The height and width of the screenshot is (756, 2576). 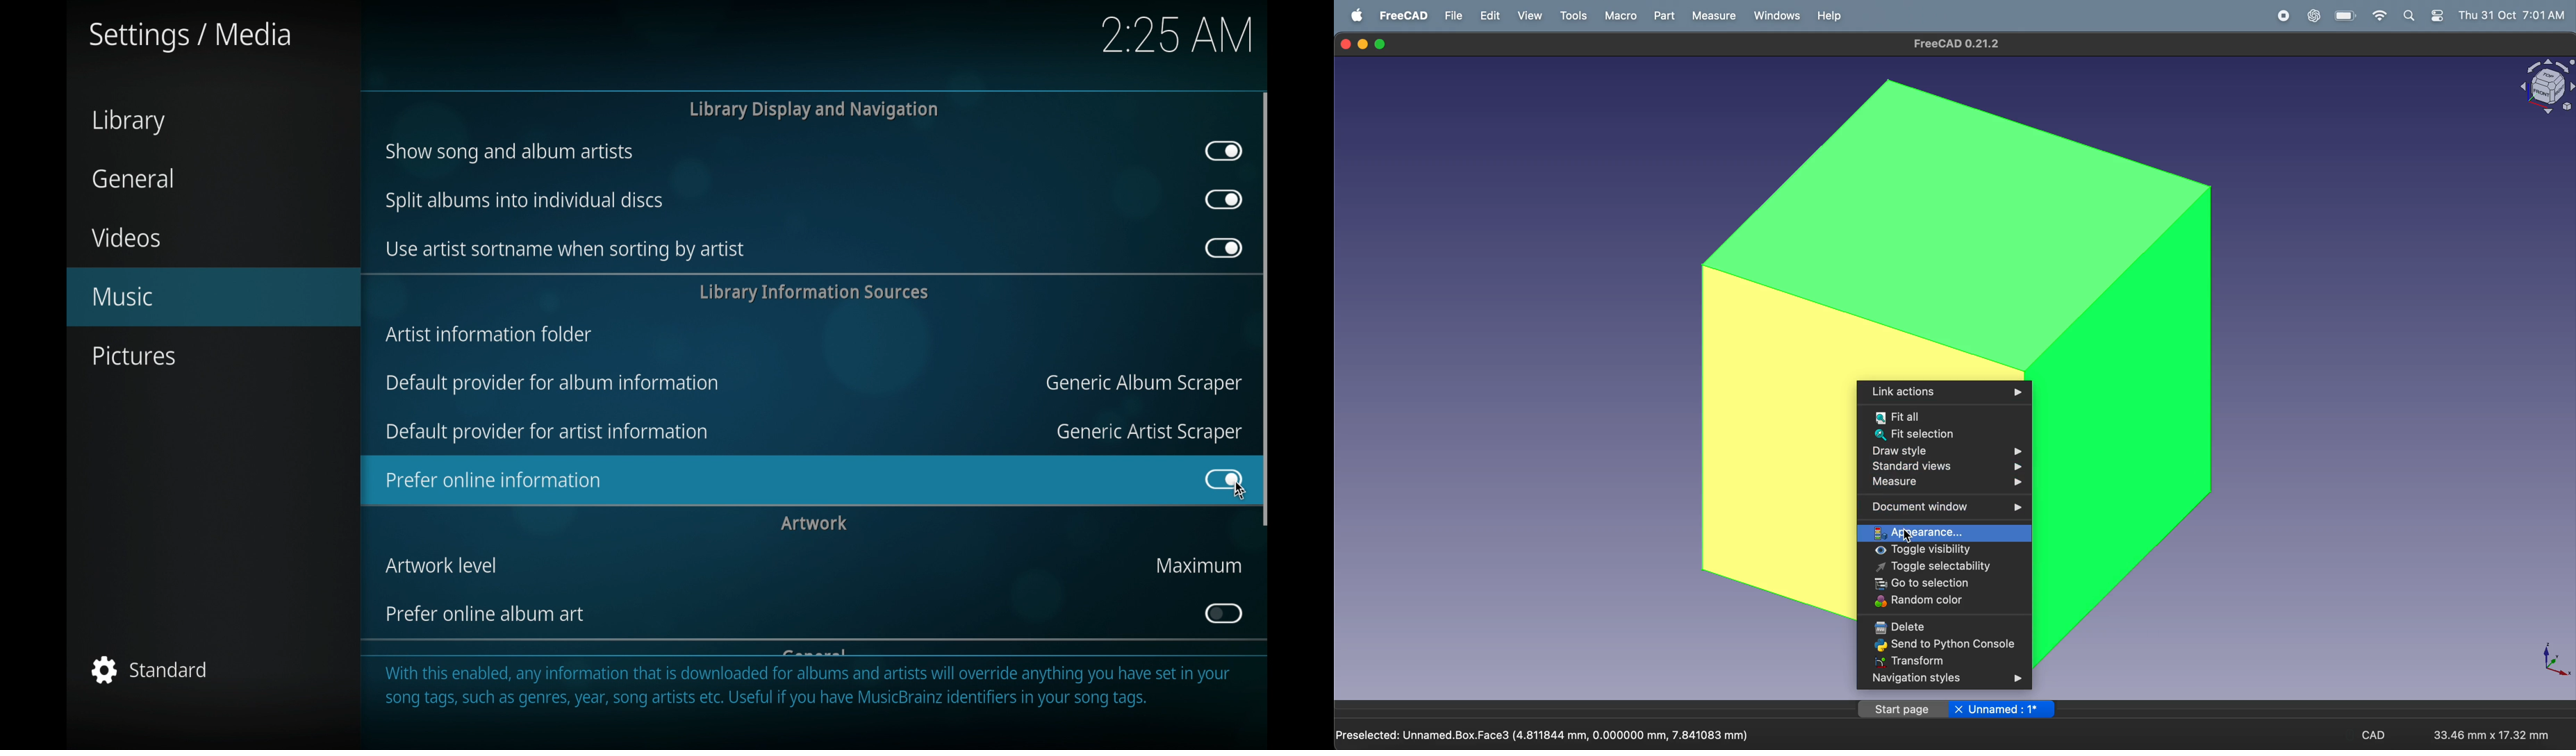 What do you see at coordinates (490, 335) in the screenshot?
I see `artist information folder` at bounding box center [490, 335].